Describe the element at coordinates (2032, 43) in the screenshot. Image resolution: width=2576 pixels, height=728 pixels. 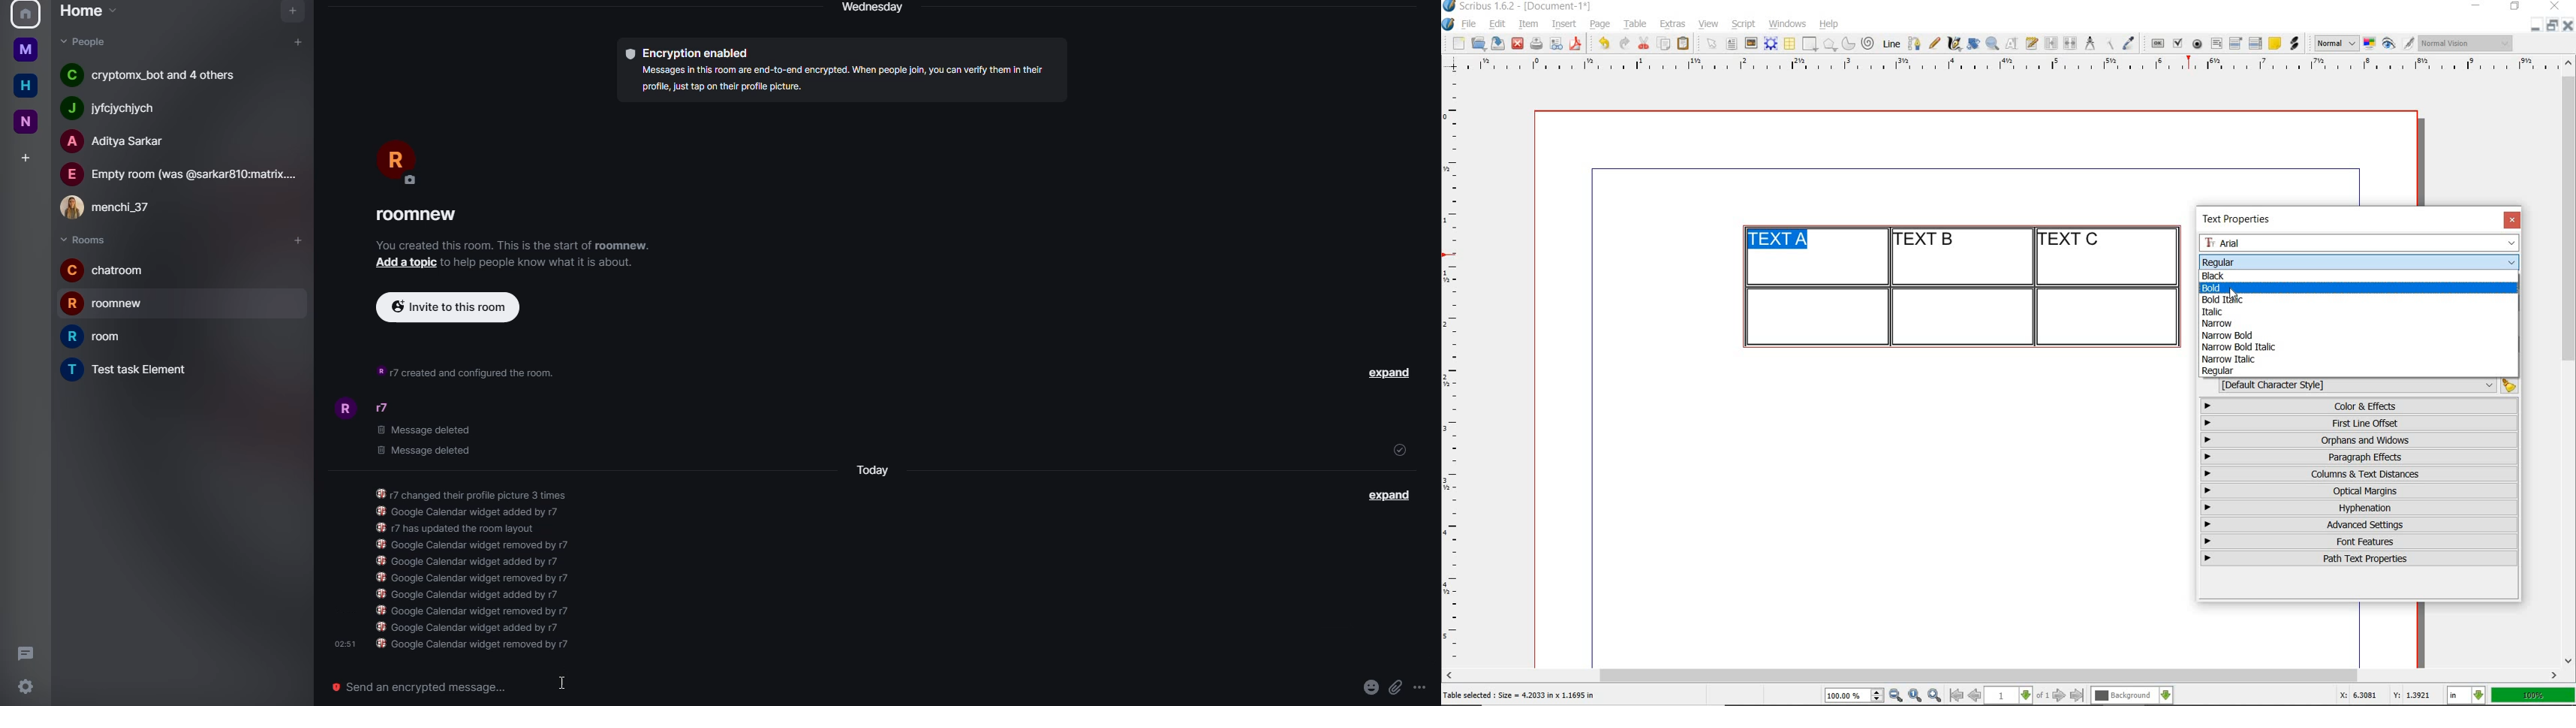
I see `edit text with story editor` at that location.